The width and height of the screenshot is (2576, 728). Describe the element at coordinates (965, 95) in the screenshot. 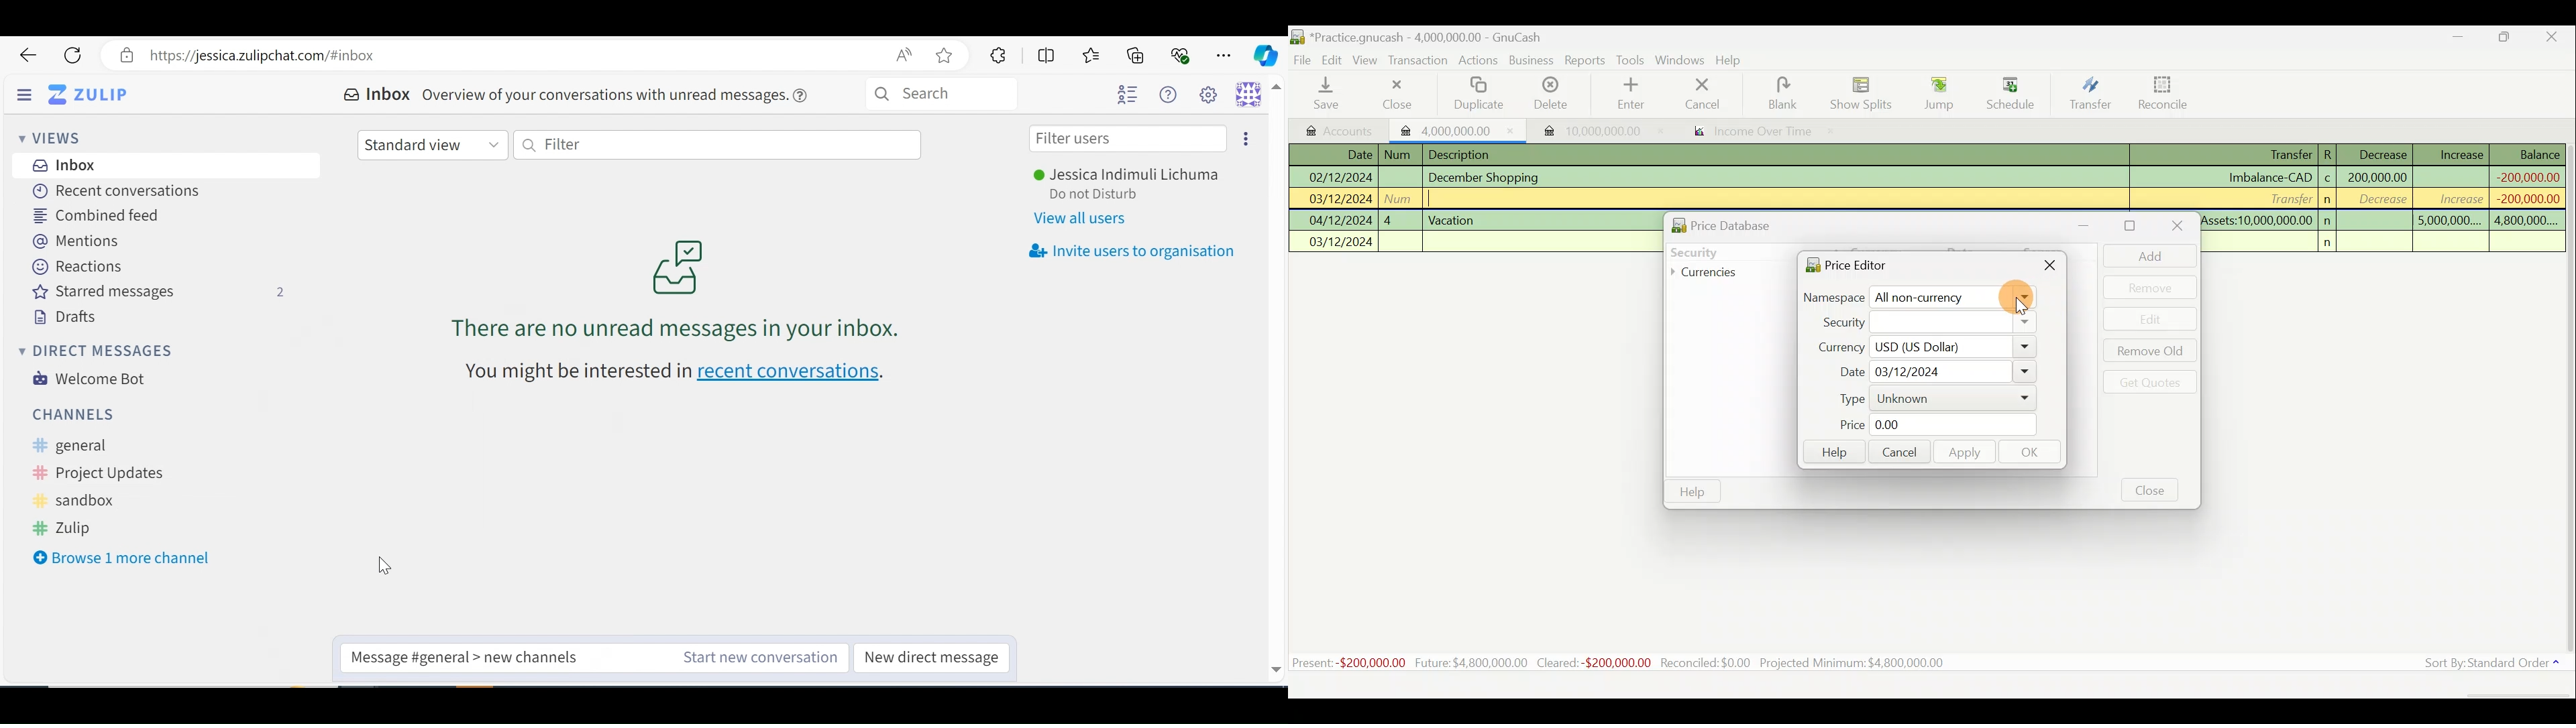

I see `Search` at that location.